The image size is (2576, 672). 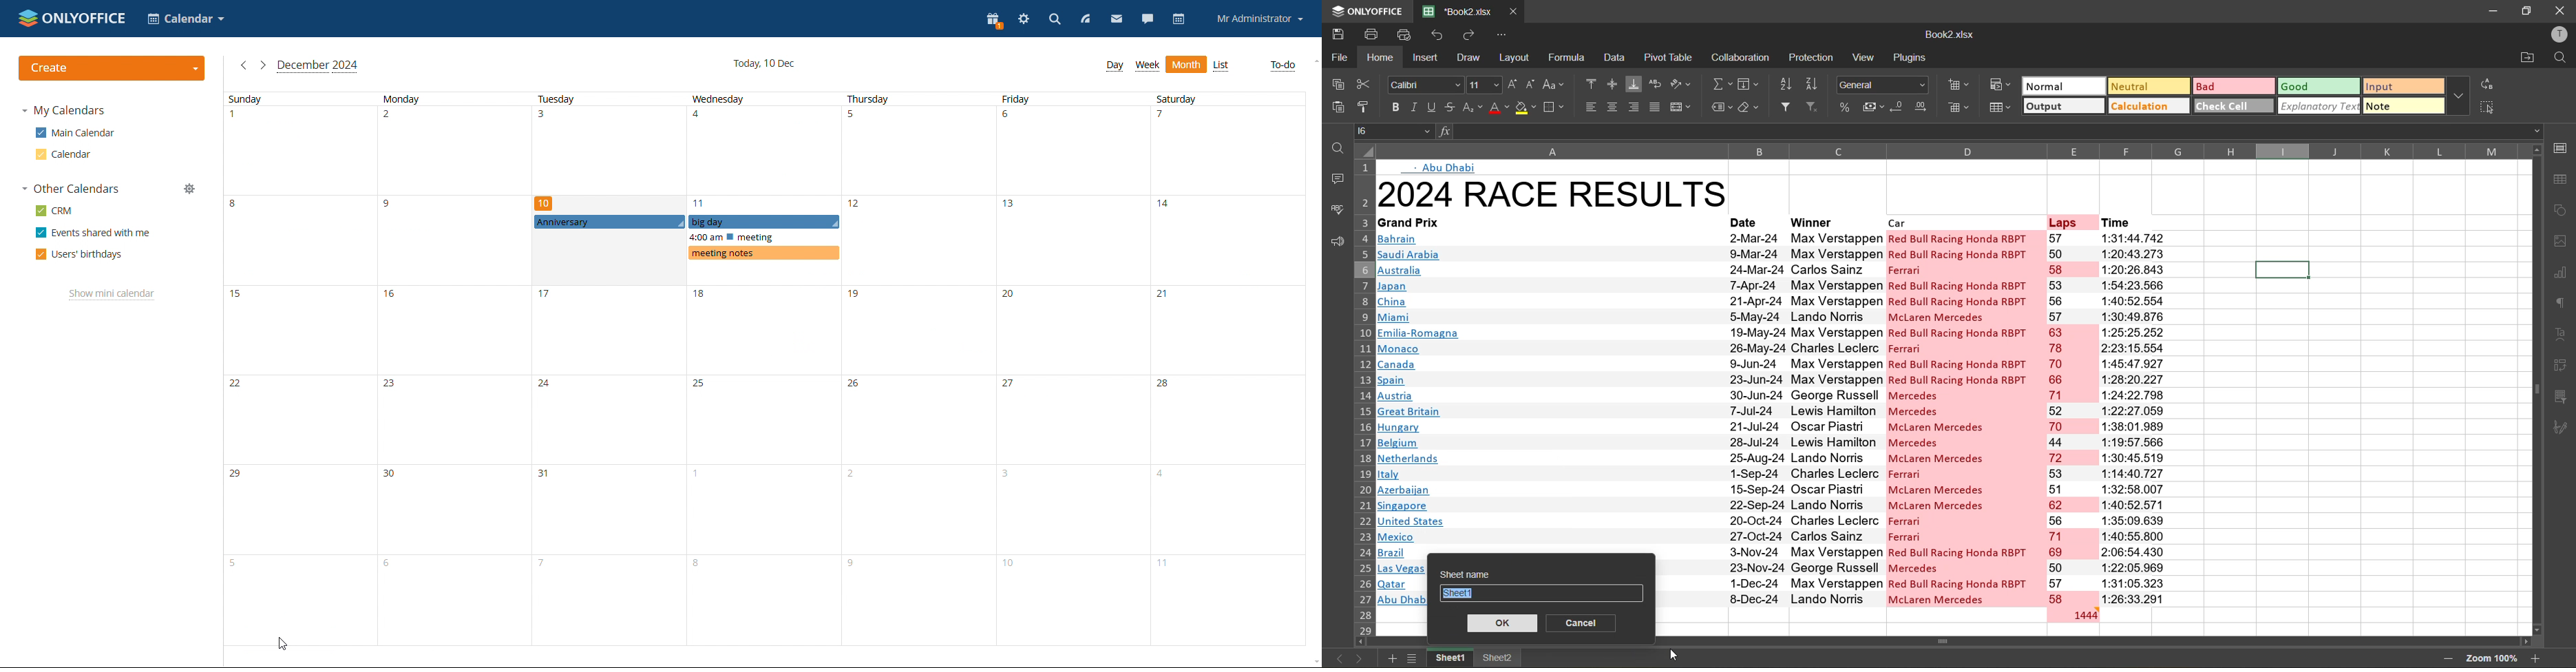 I want to click on thursday, so click(x=919, y=368).